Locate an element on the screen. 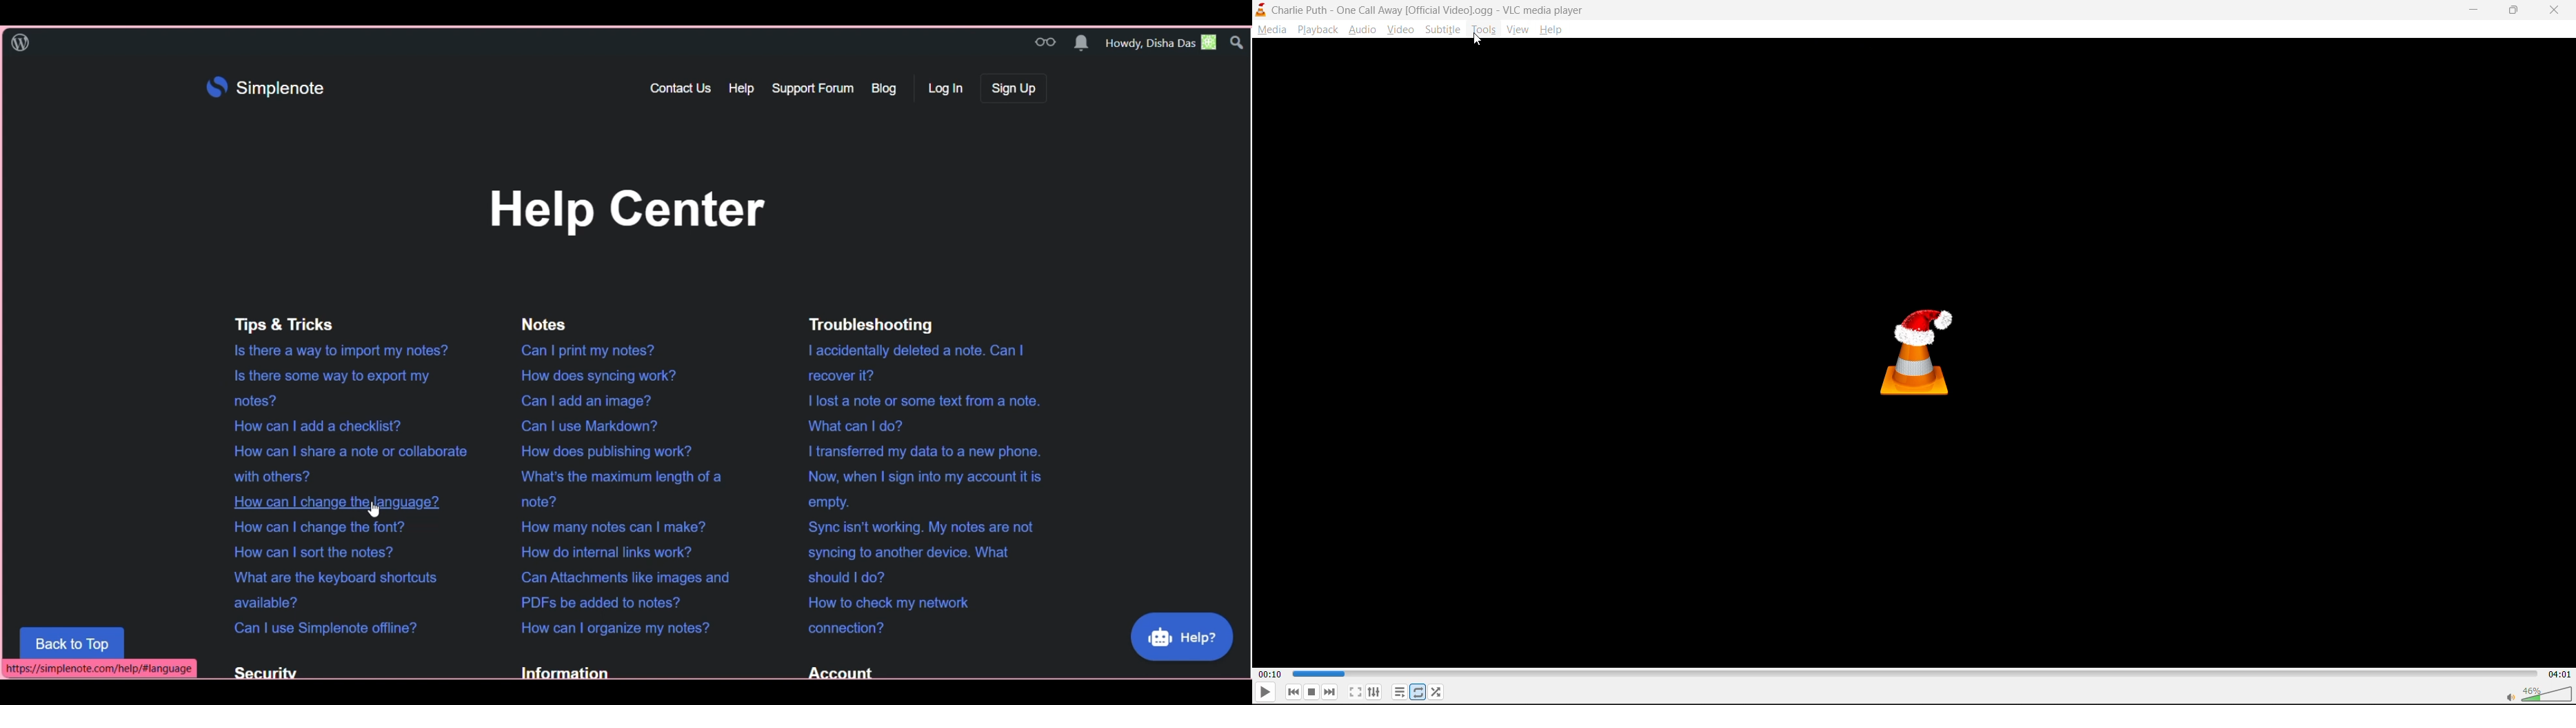  Read blogs and topics on WordPress is located at coordinates (1045, 42).